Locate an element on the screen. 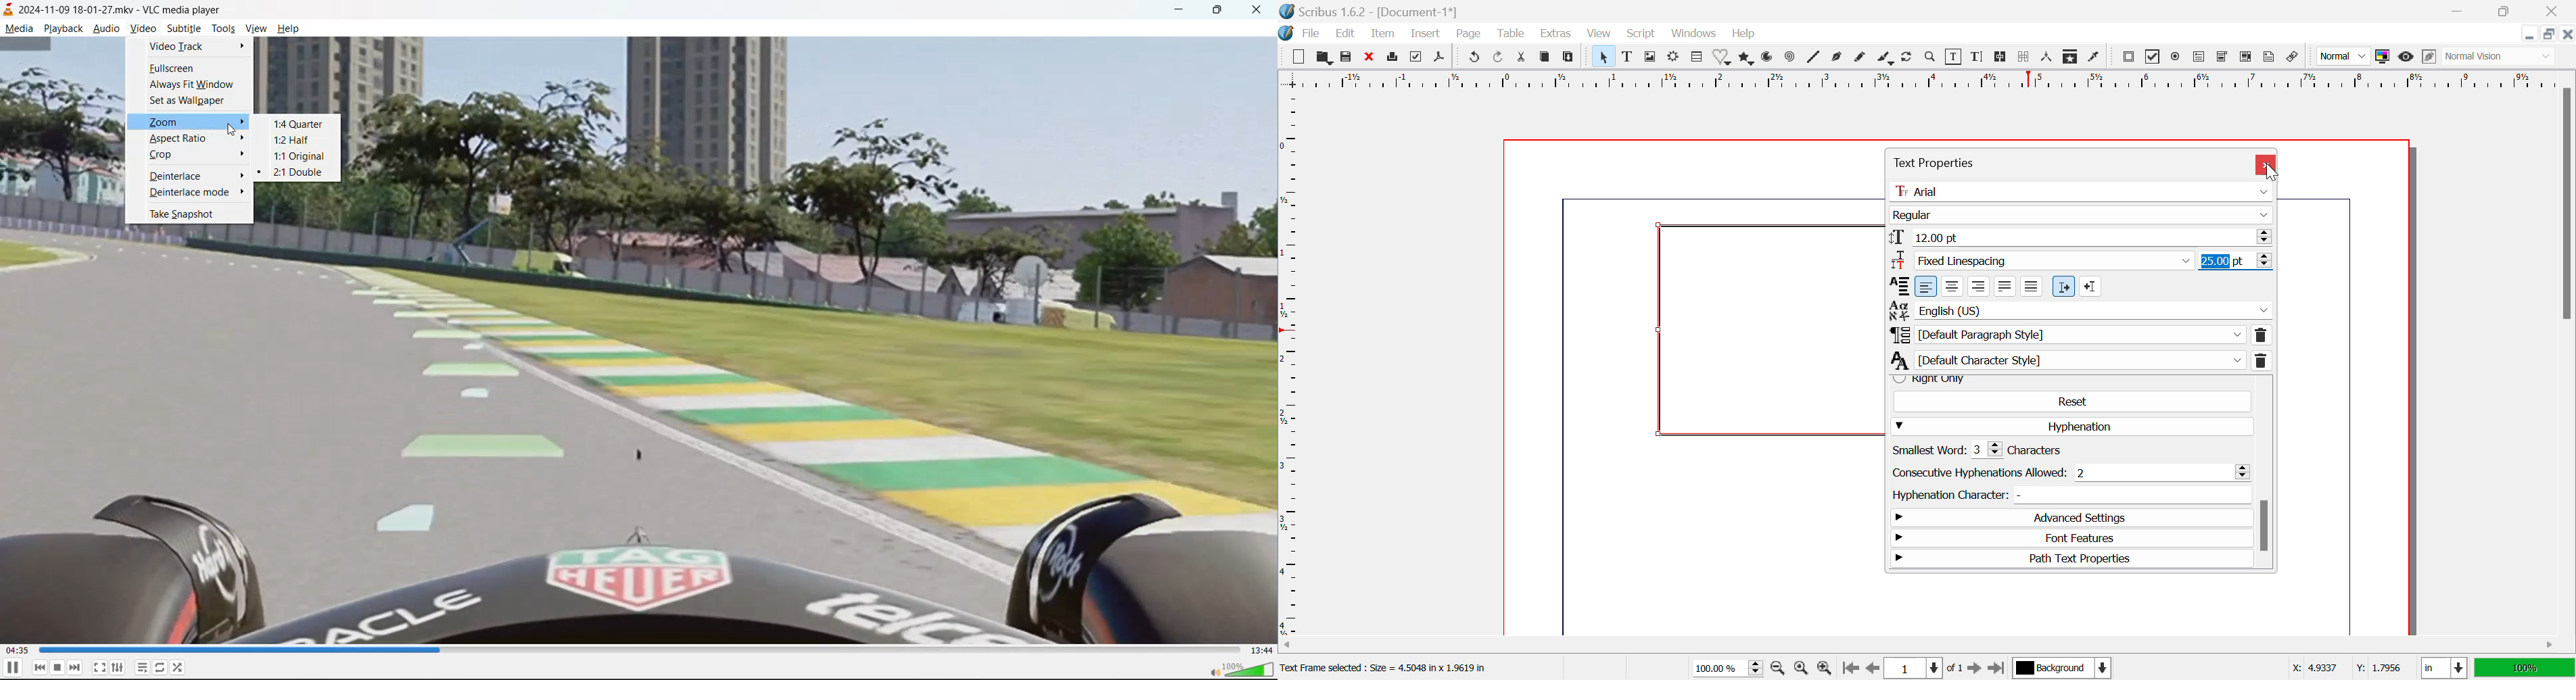 The width and height of the screenshot is (2576, 700). Arcs is located at coordinates (1769, 59).